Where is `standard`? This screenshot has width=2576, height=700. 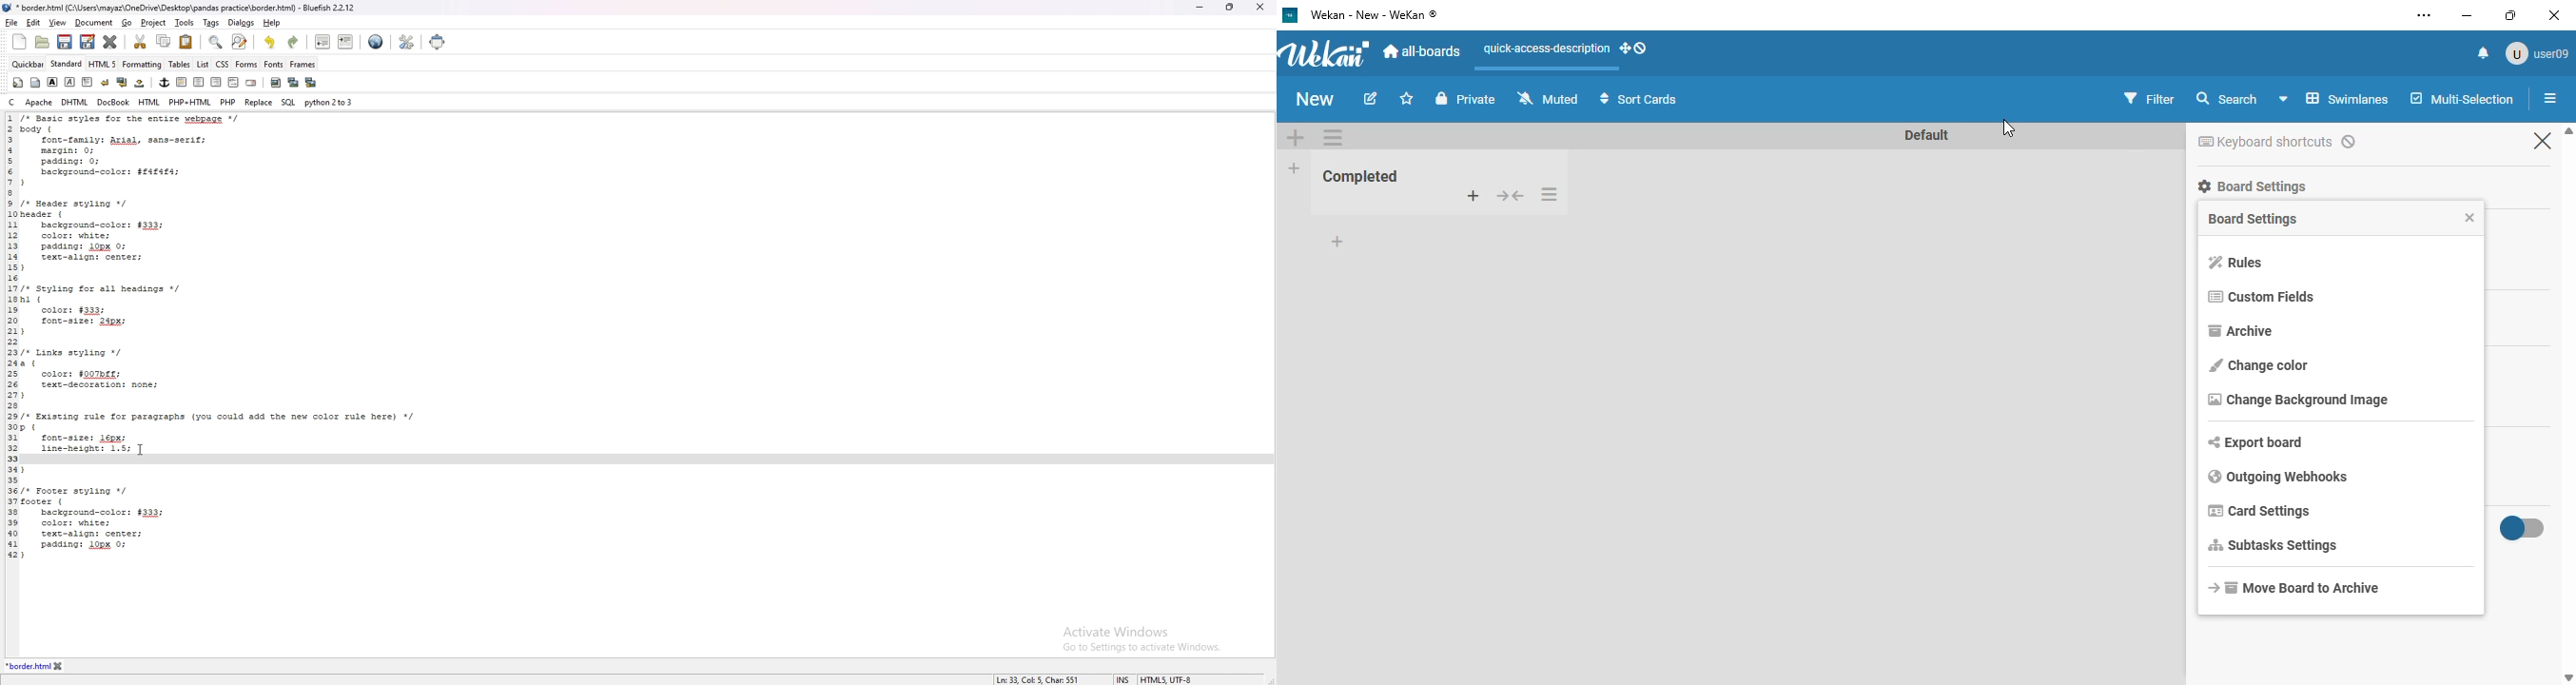 standard is located at coordinates (66, 63).